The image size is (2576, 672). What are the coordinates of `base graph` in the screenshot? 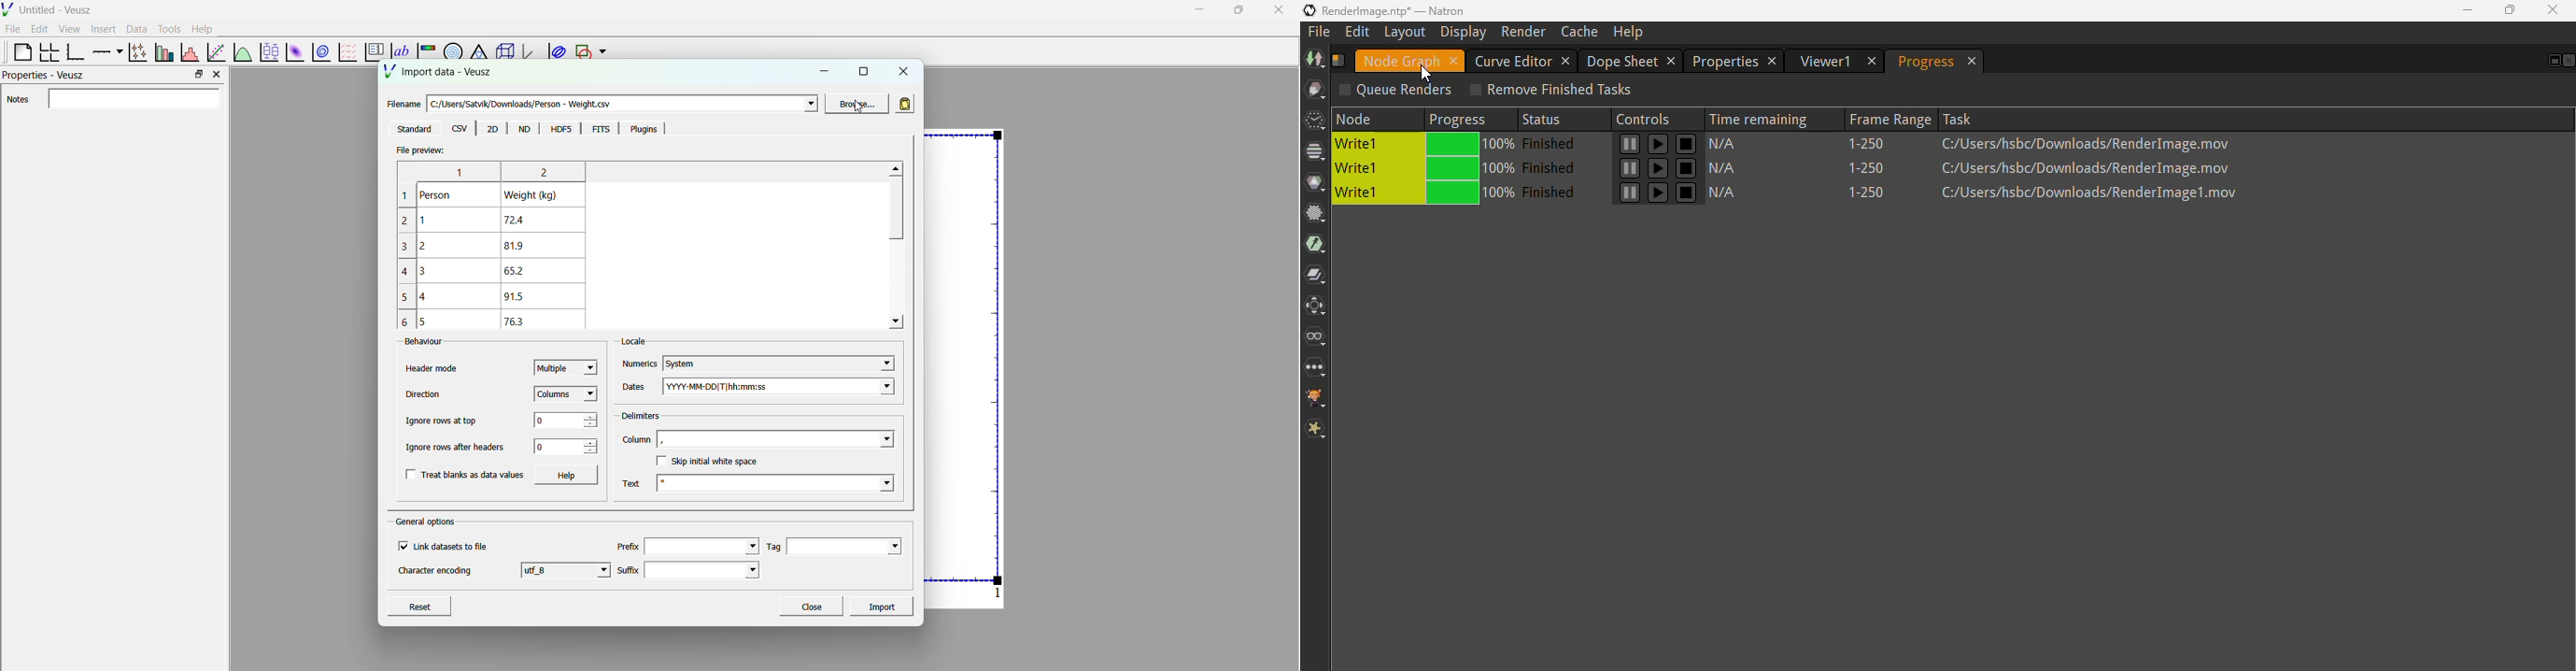 It's located at (75, 52).